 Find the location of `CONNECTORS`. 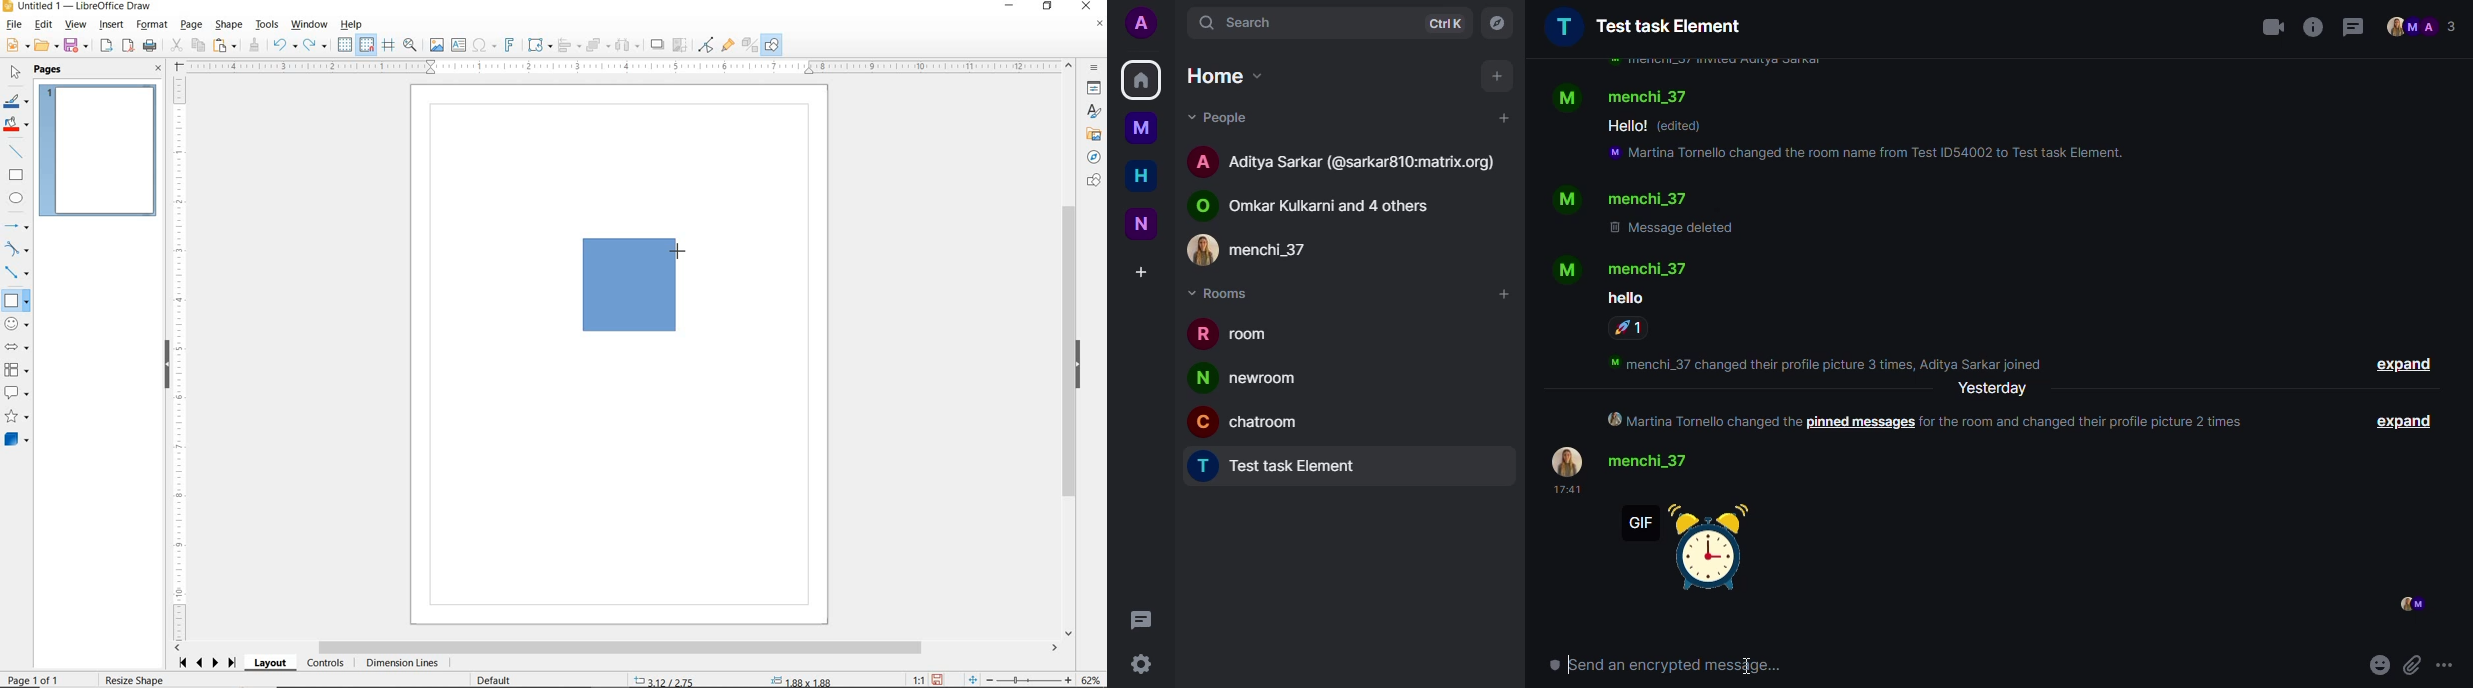

CONNECTORS is located at coordinates (16, 273).